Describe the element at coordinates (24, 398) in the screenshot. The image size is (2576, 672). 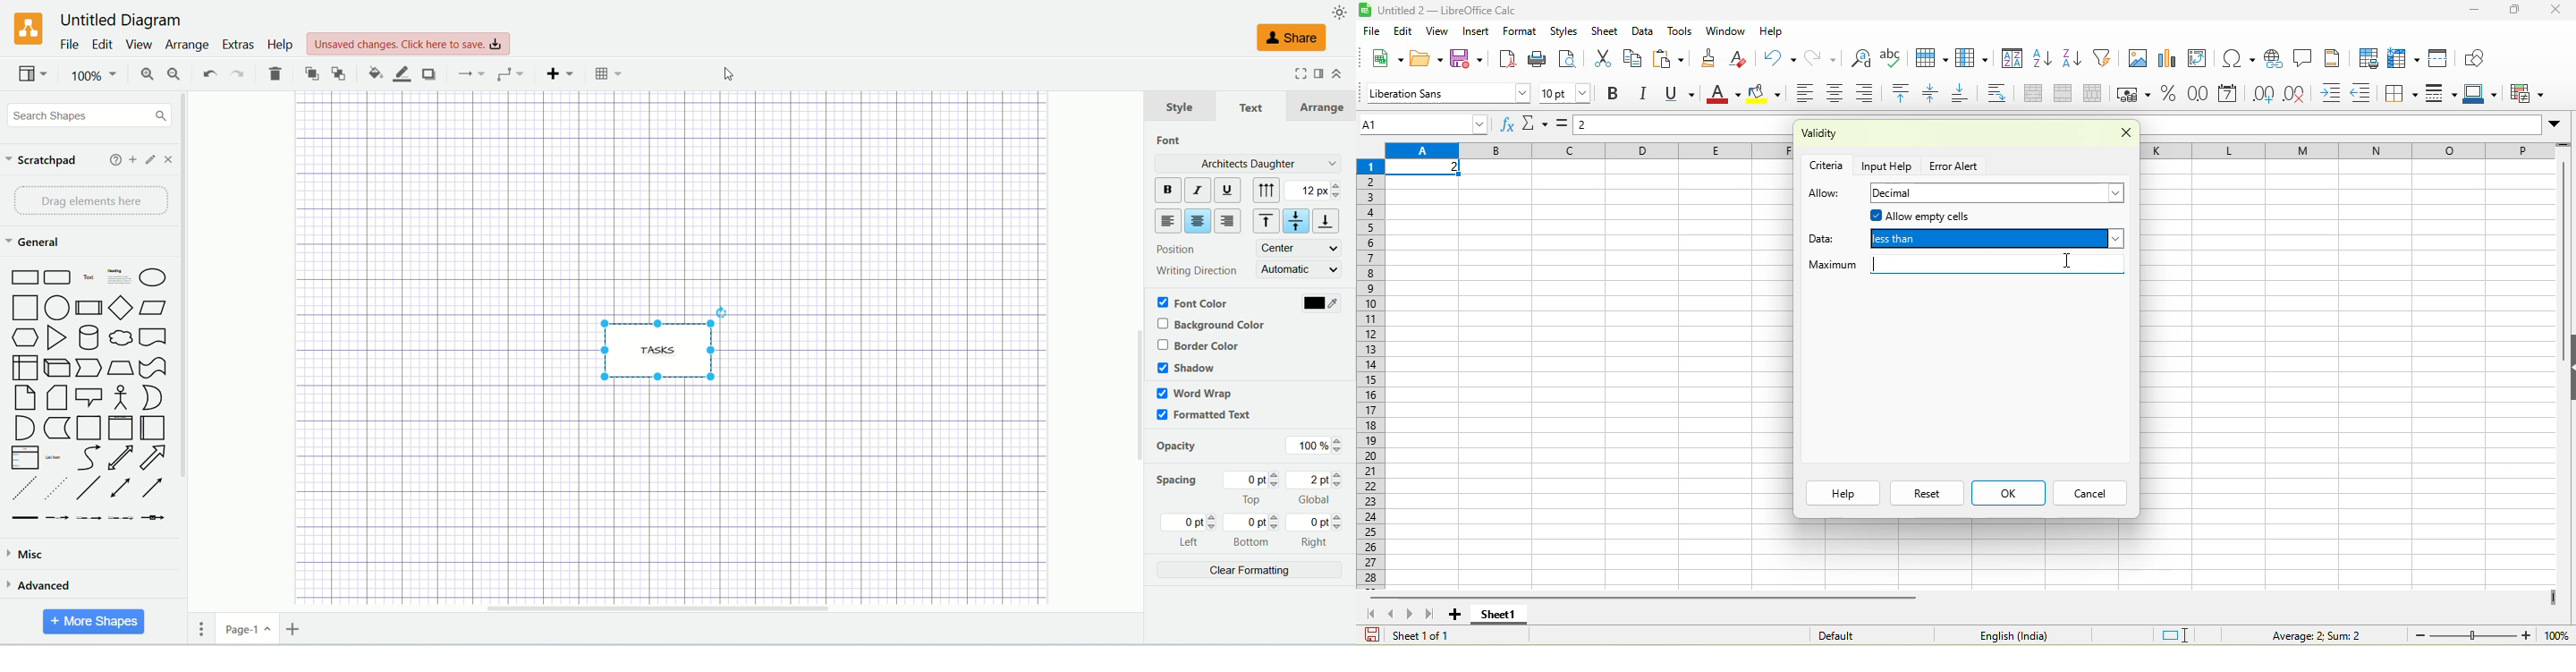
I see `Note` at that location.